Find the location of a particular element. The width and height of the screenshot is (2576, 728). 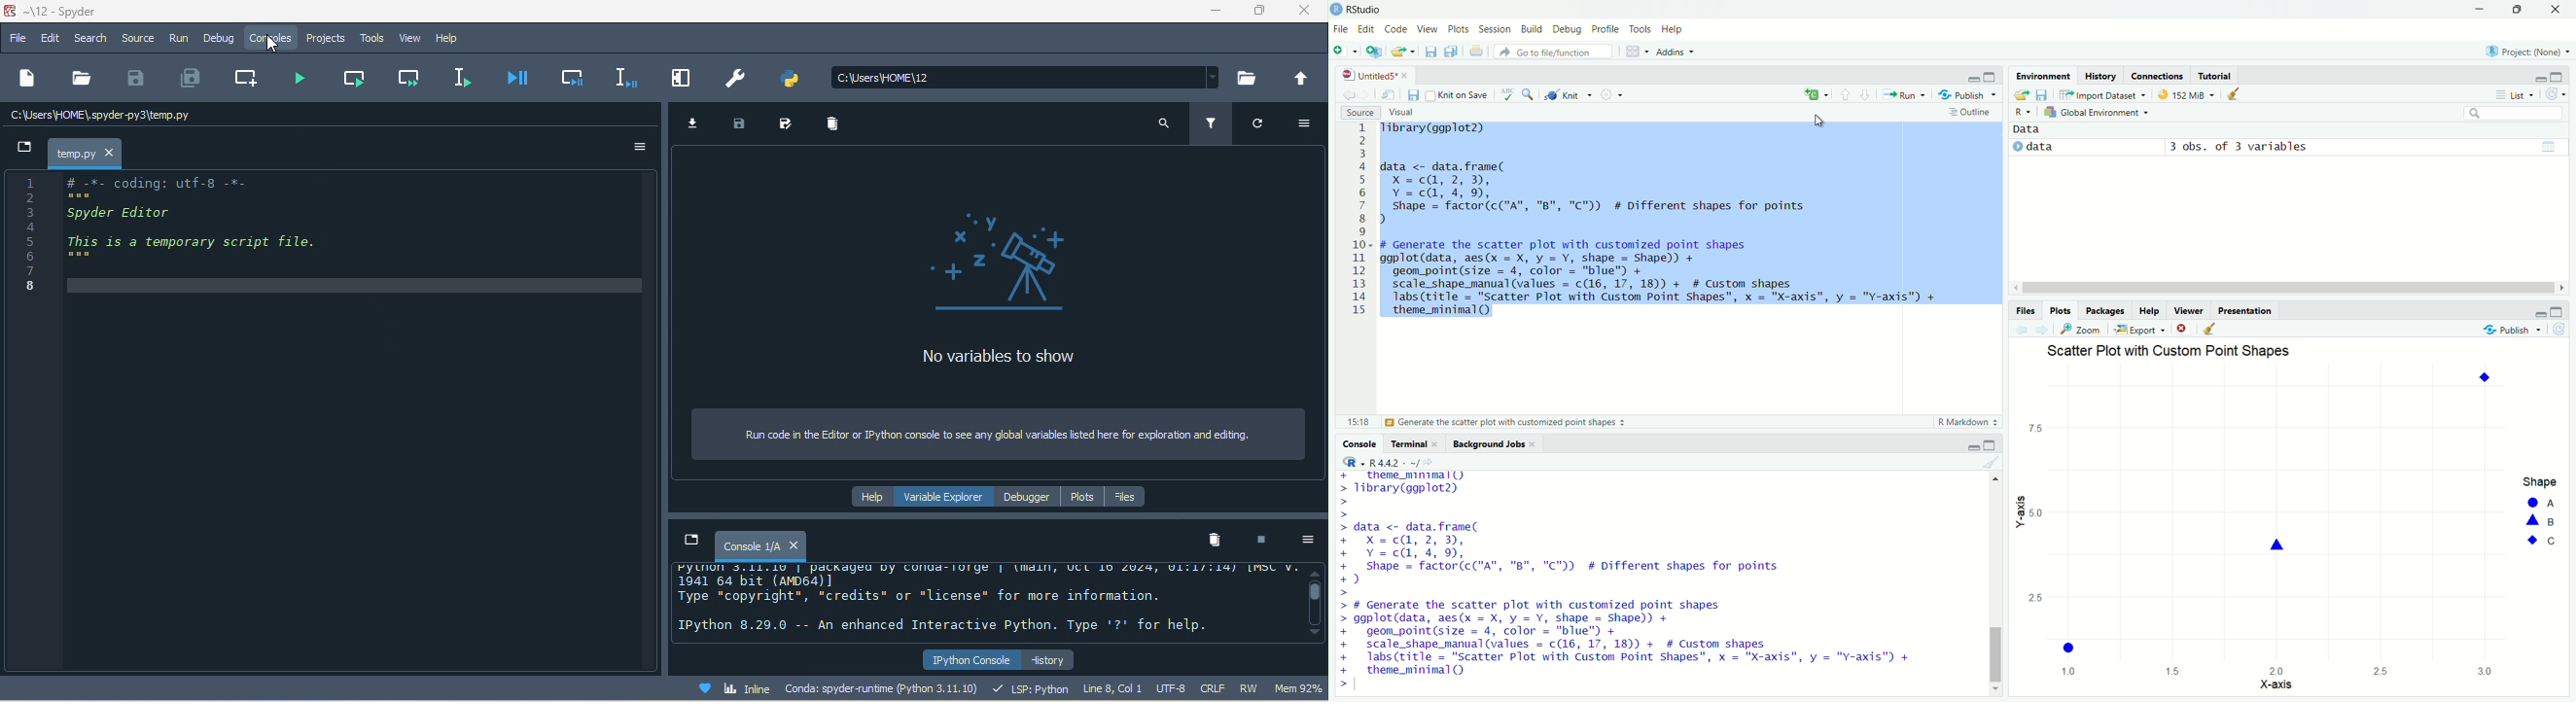

mem92% is located at coordinates (1296, 689).